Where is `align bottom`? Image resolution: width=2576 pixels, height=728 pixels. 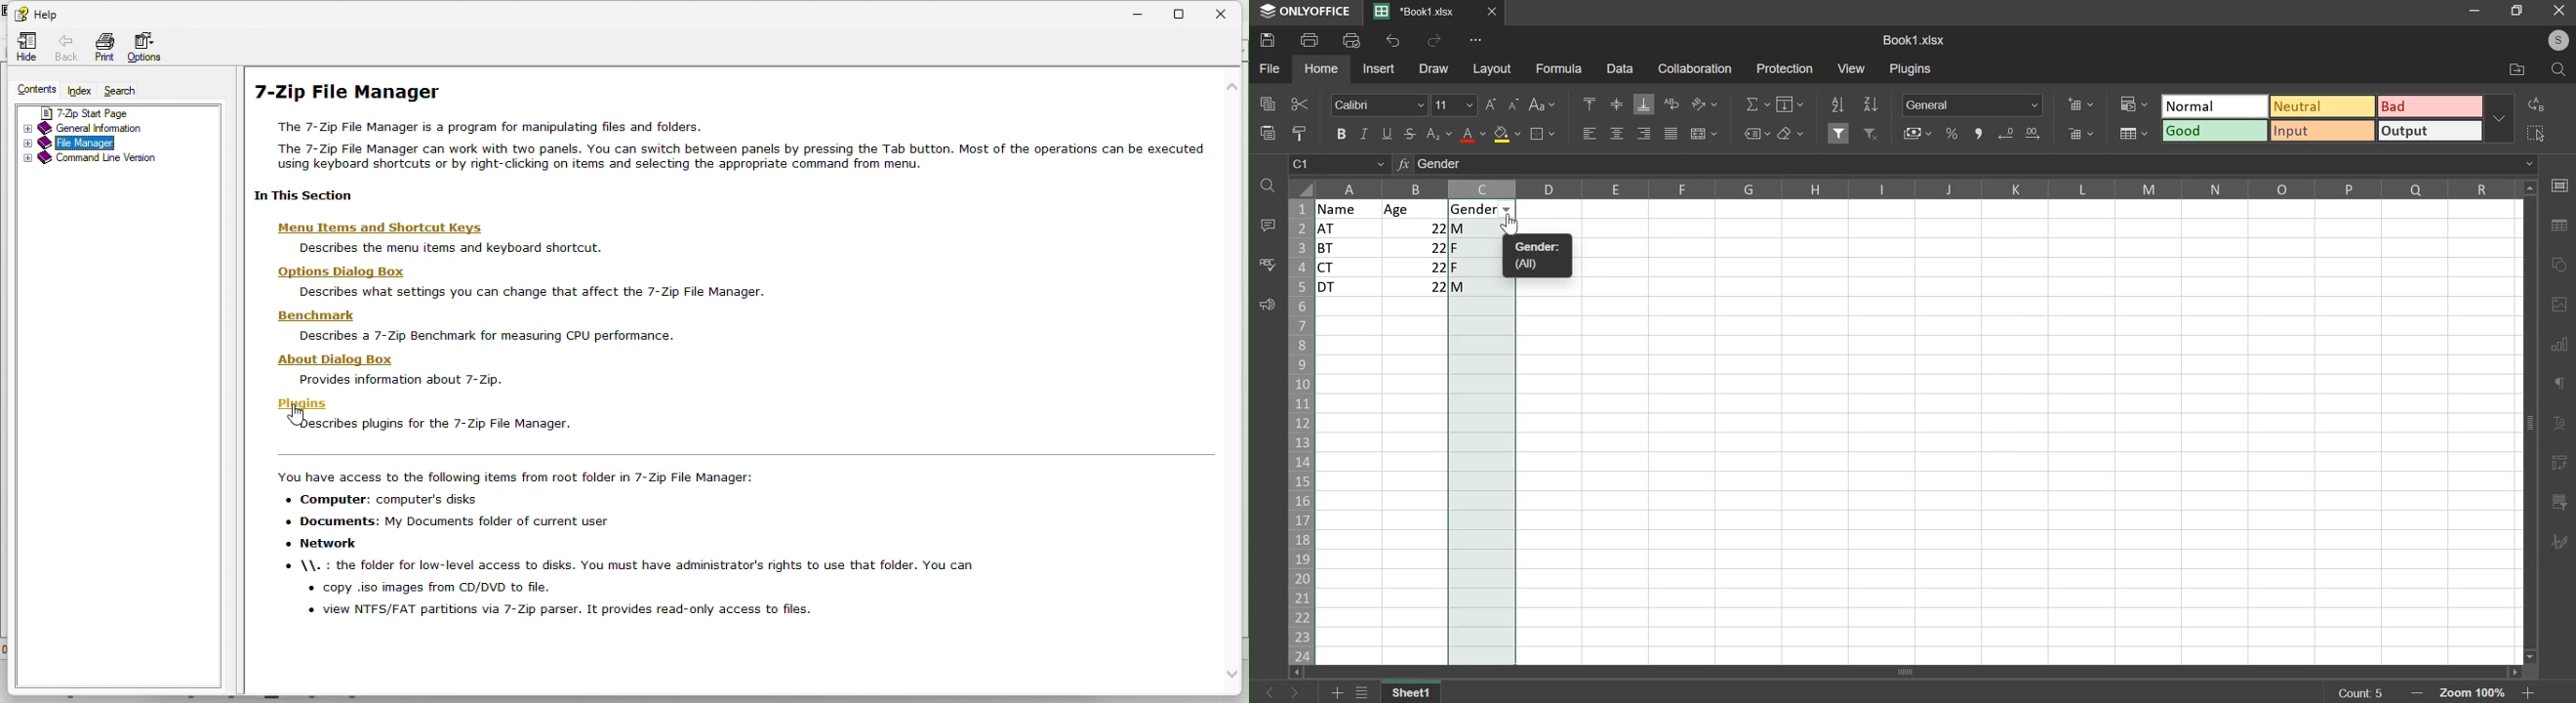
align bottom is located at coordinates (1643, 104).